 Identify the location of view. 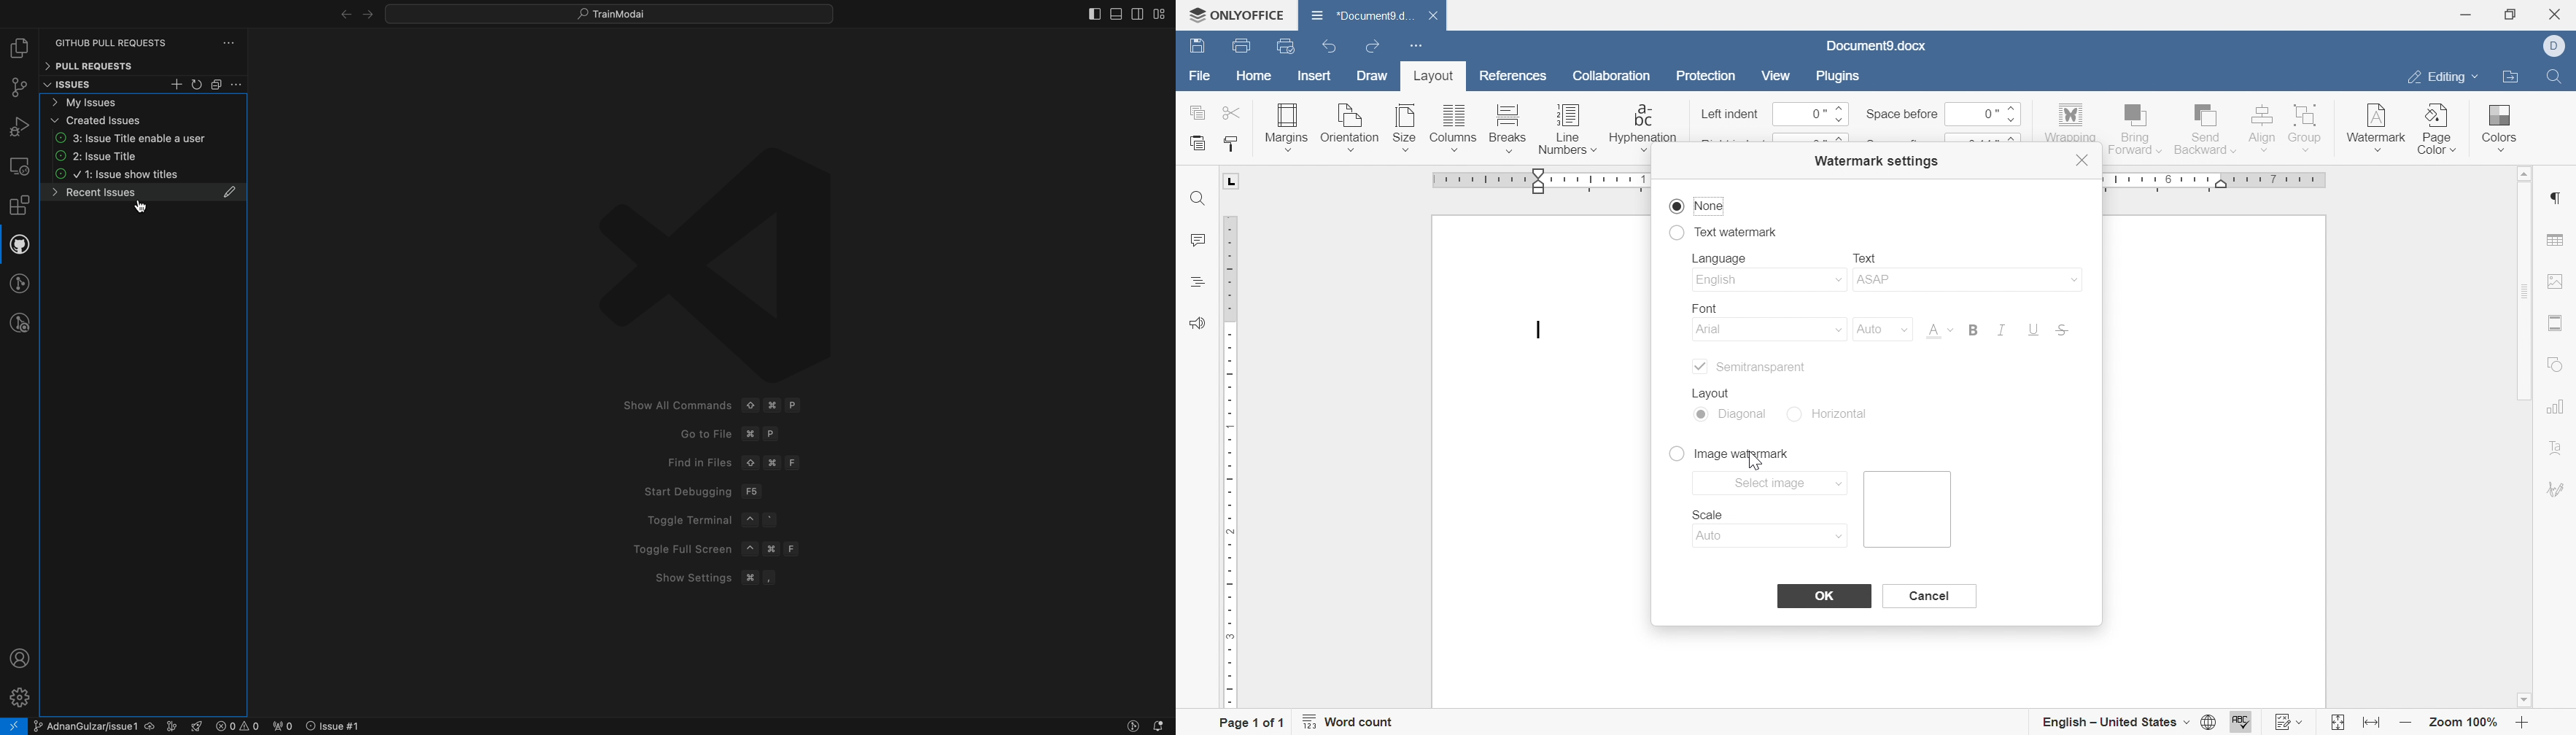
(1775, 75).